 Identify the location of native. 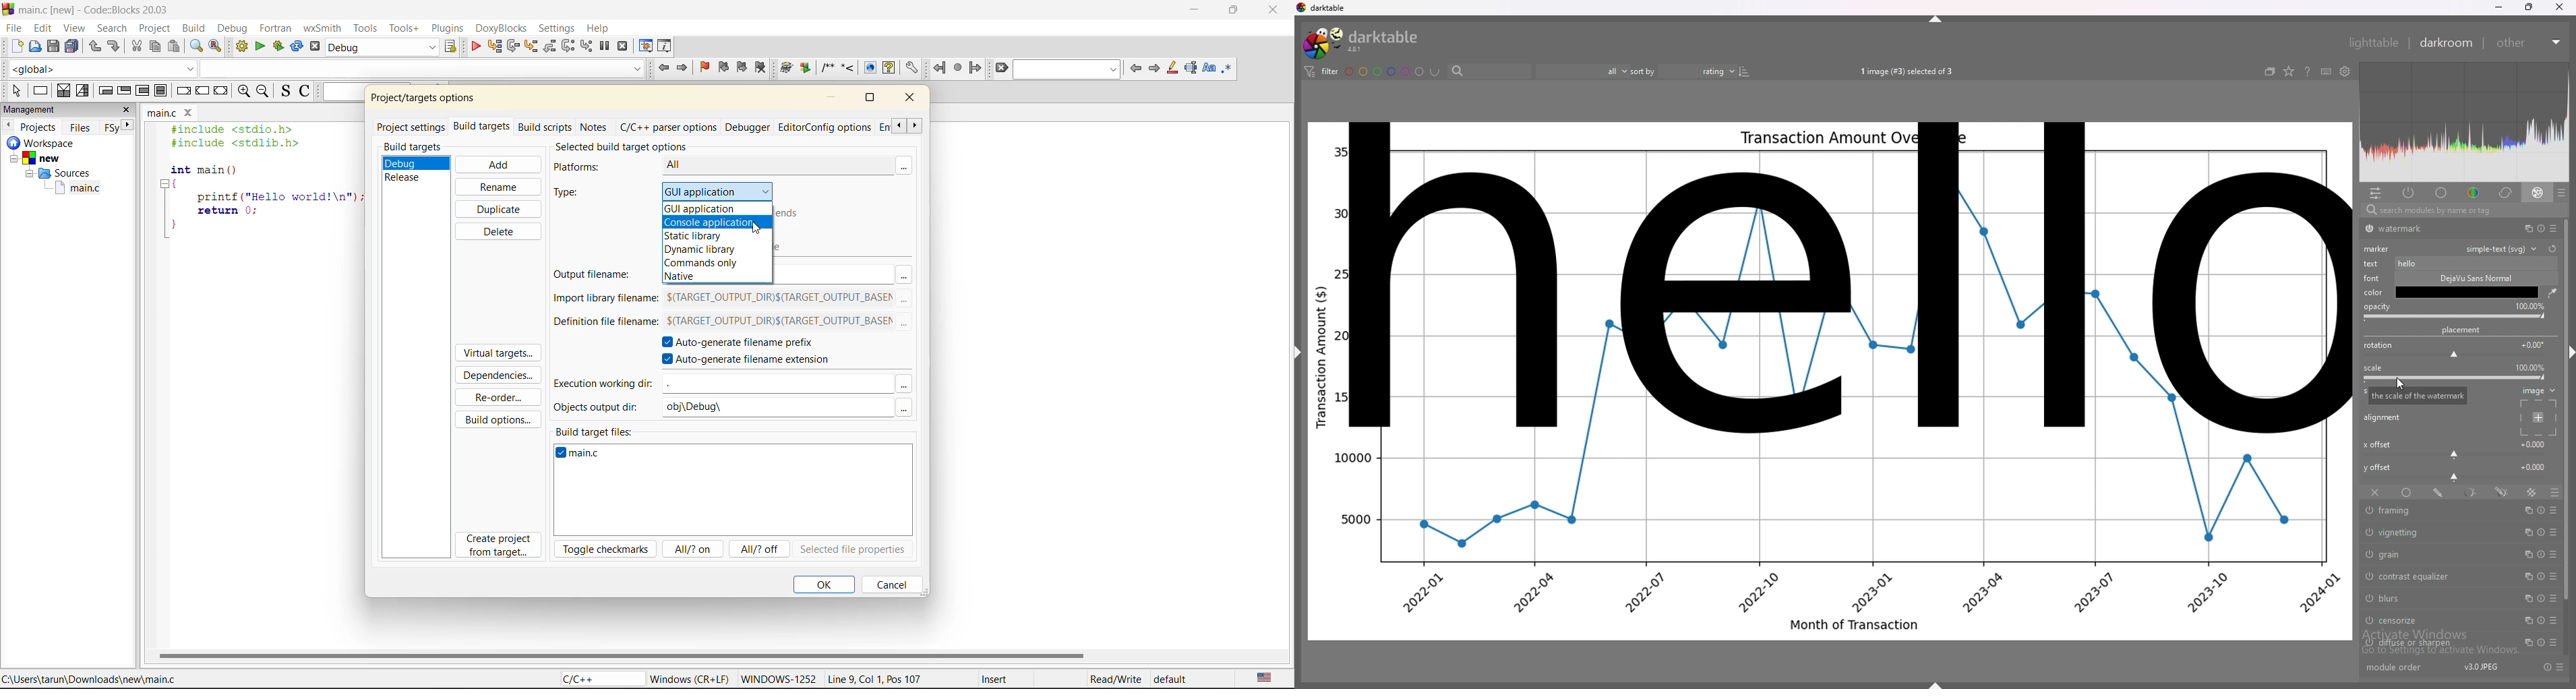
(686, 278).